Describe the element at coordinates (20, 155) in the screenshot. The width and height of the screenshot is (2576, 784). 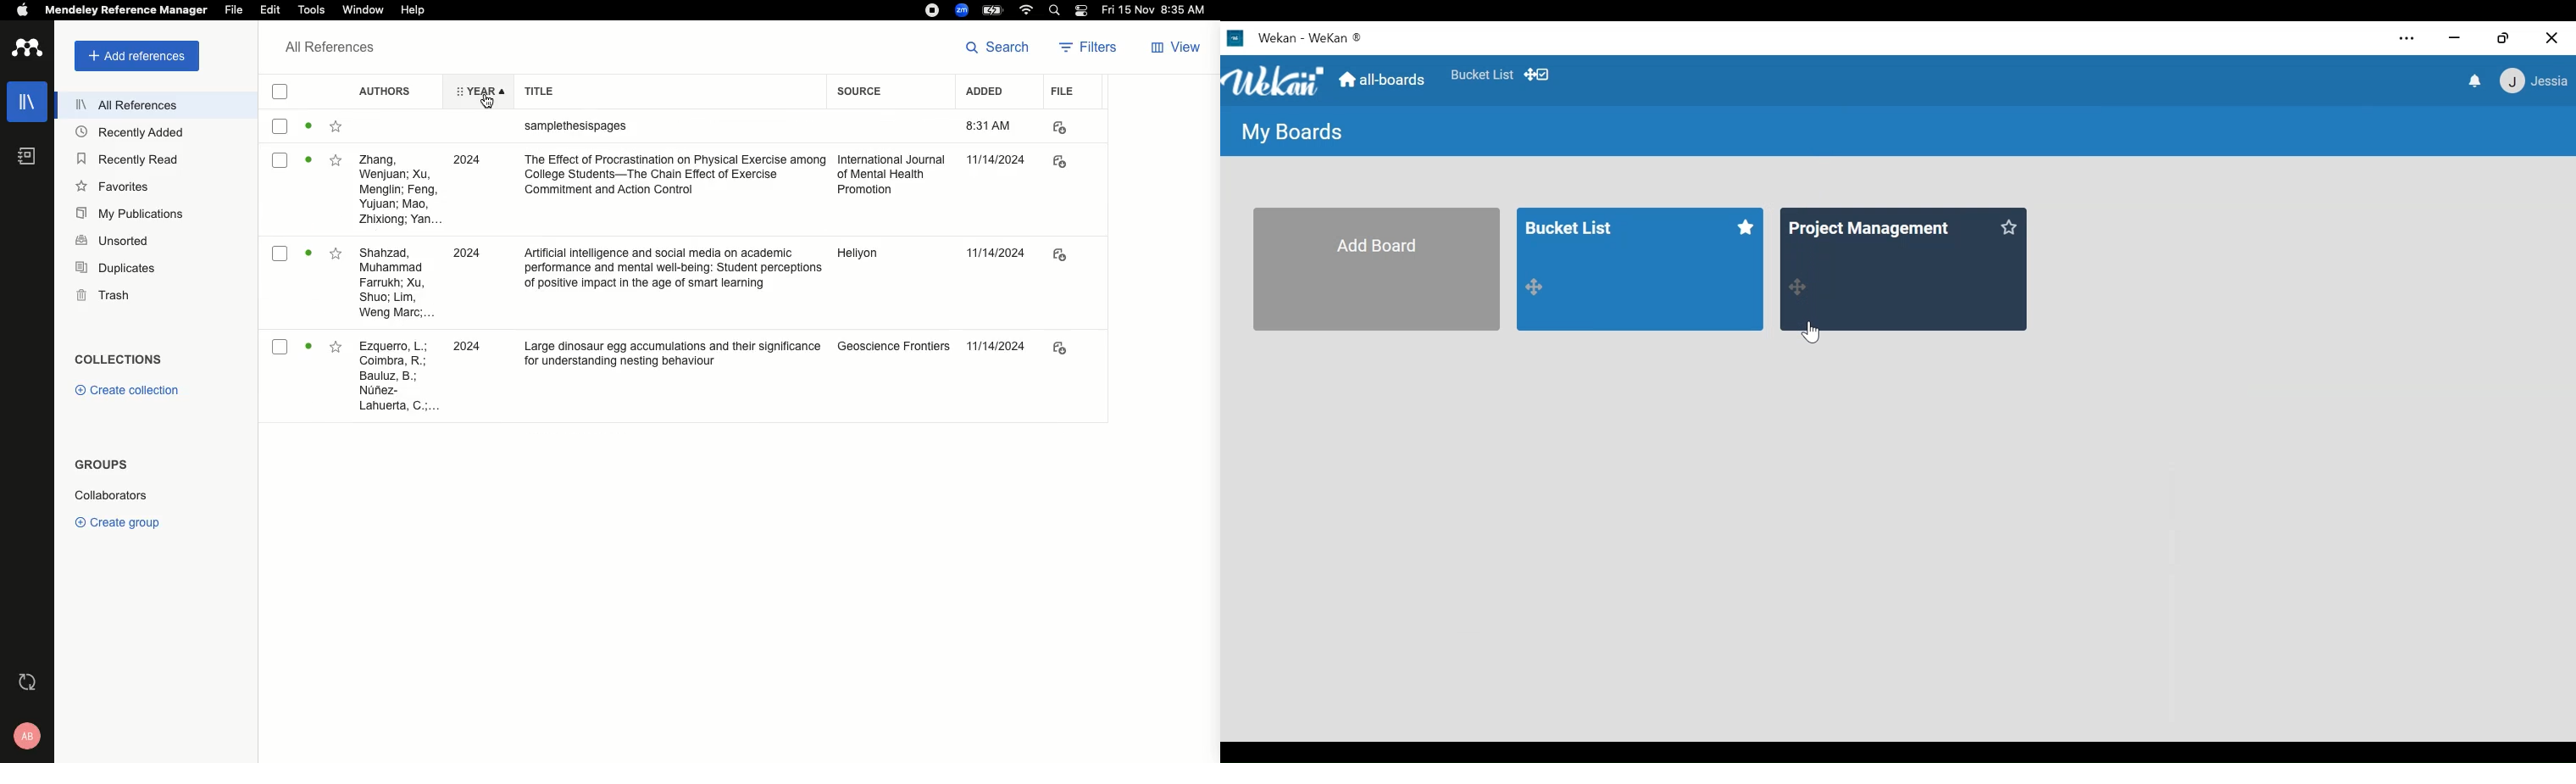
I see `Notebook` at that location.